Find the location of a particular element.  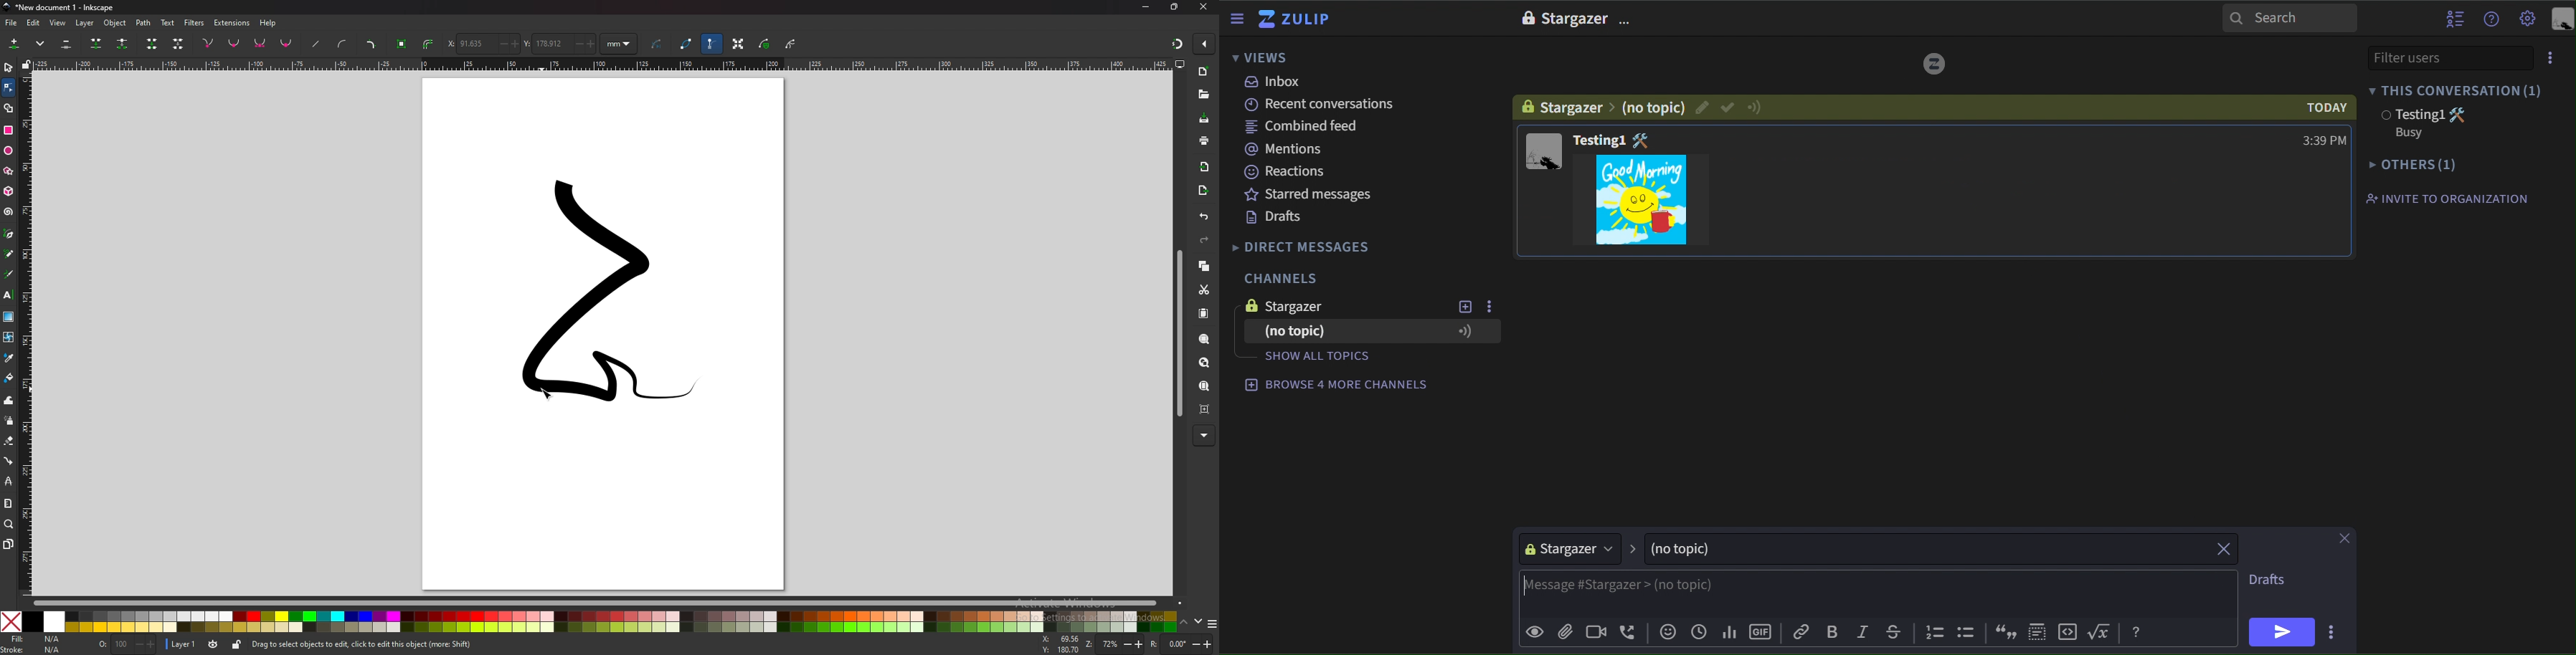

3:39 PM is located at coordinates (2314, 140).